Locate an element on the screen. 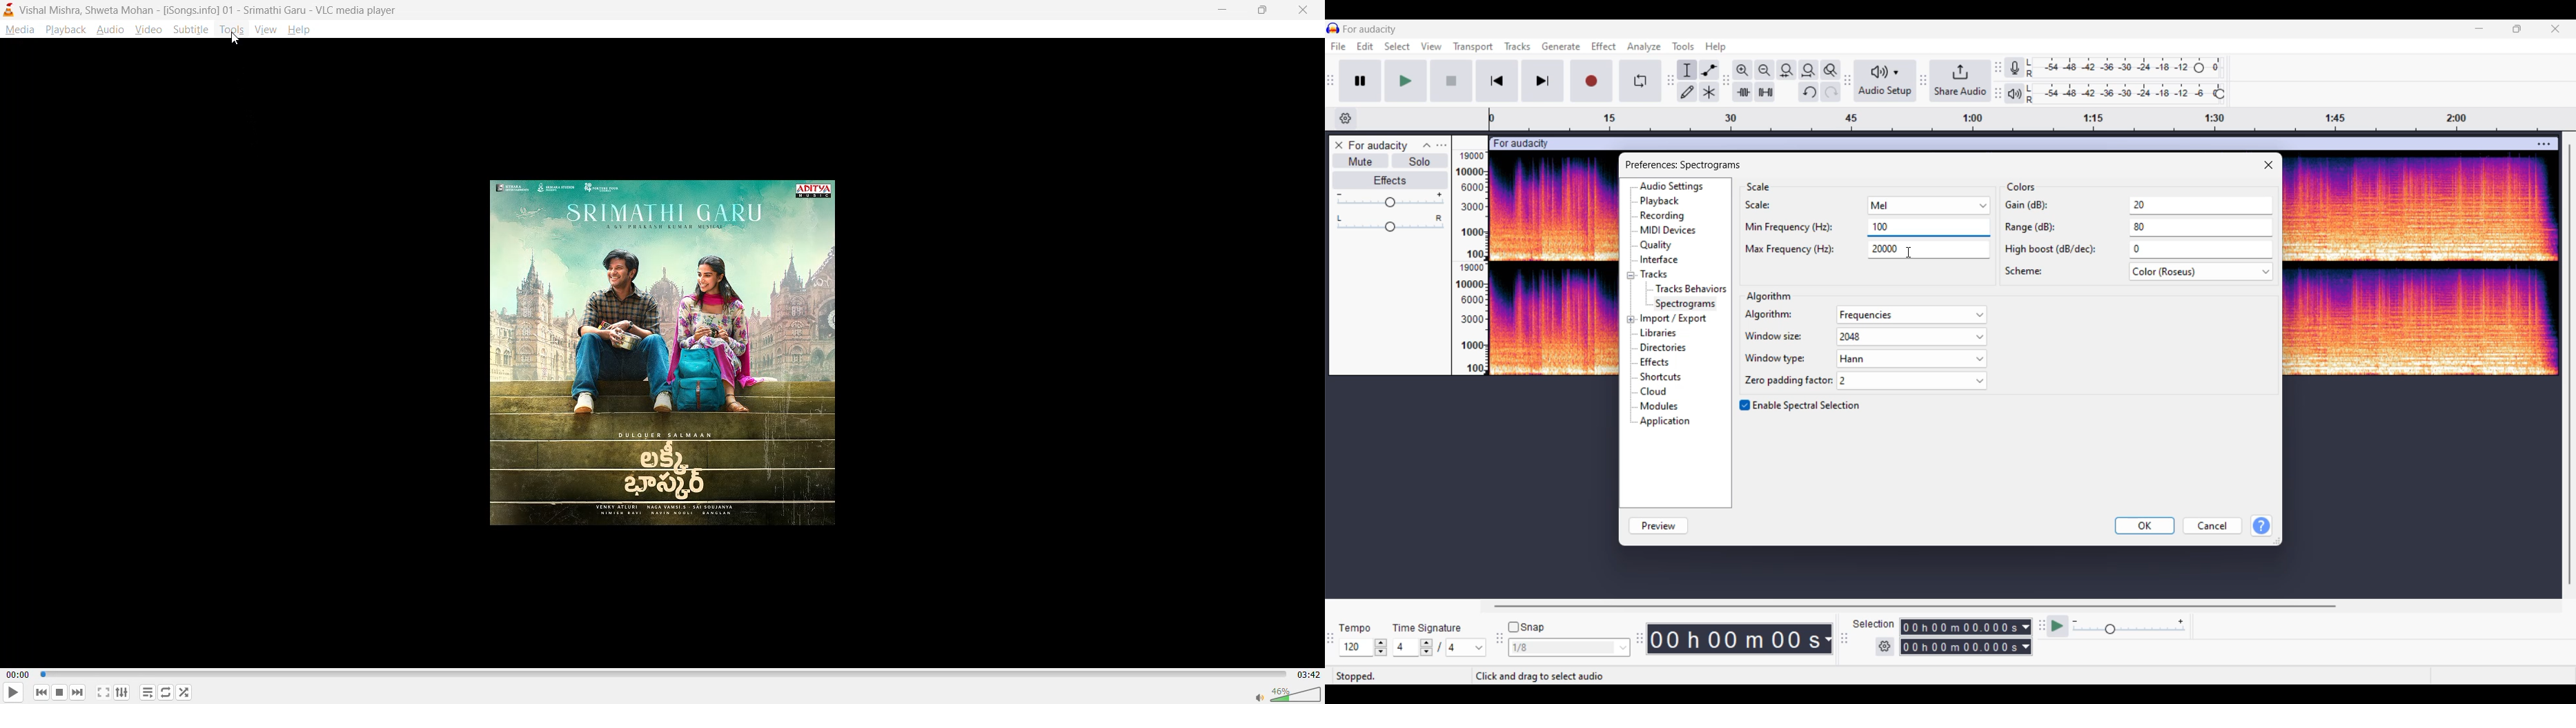 Image resolution: width=2576 pixels, height=728 pixels. Close track is located at coordinates (1339, 145).